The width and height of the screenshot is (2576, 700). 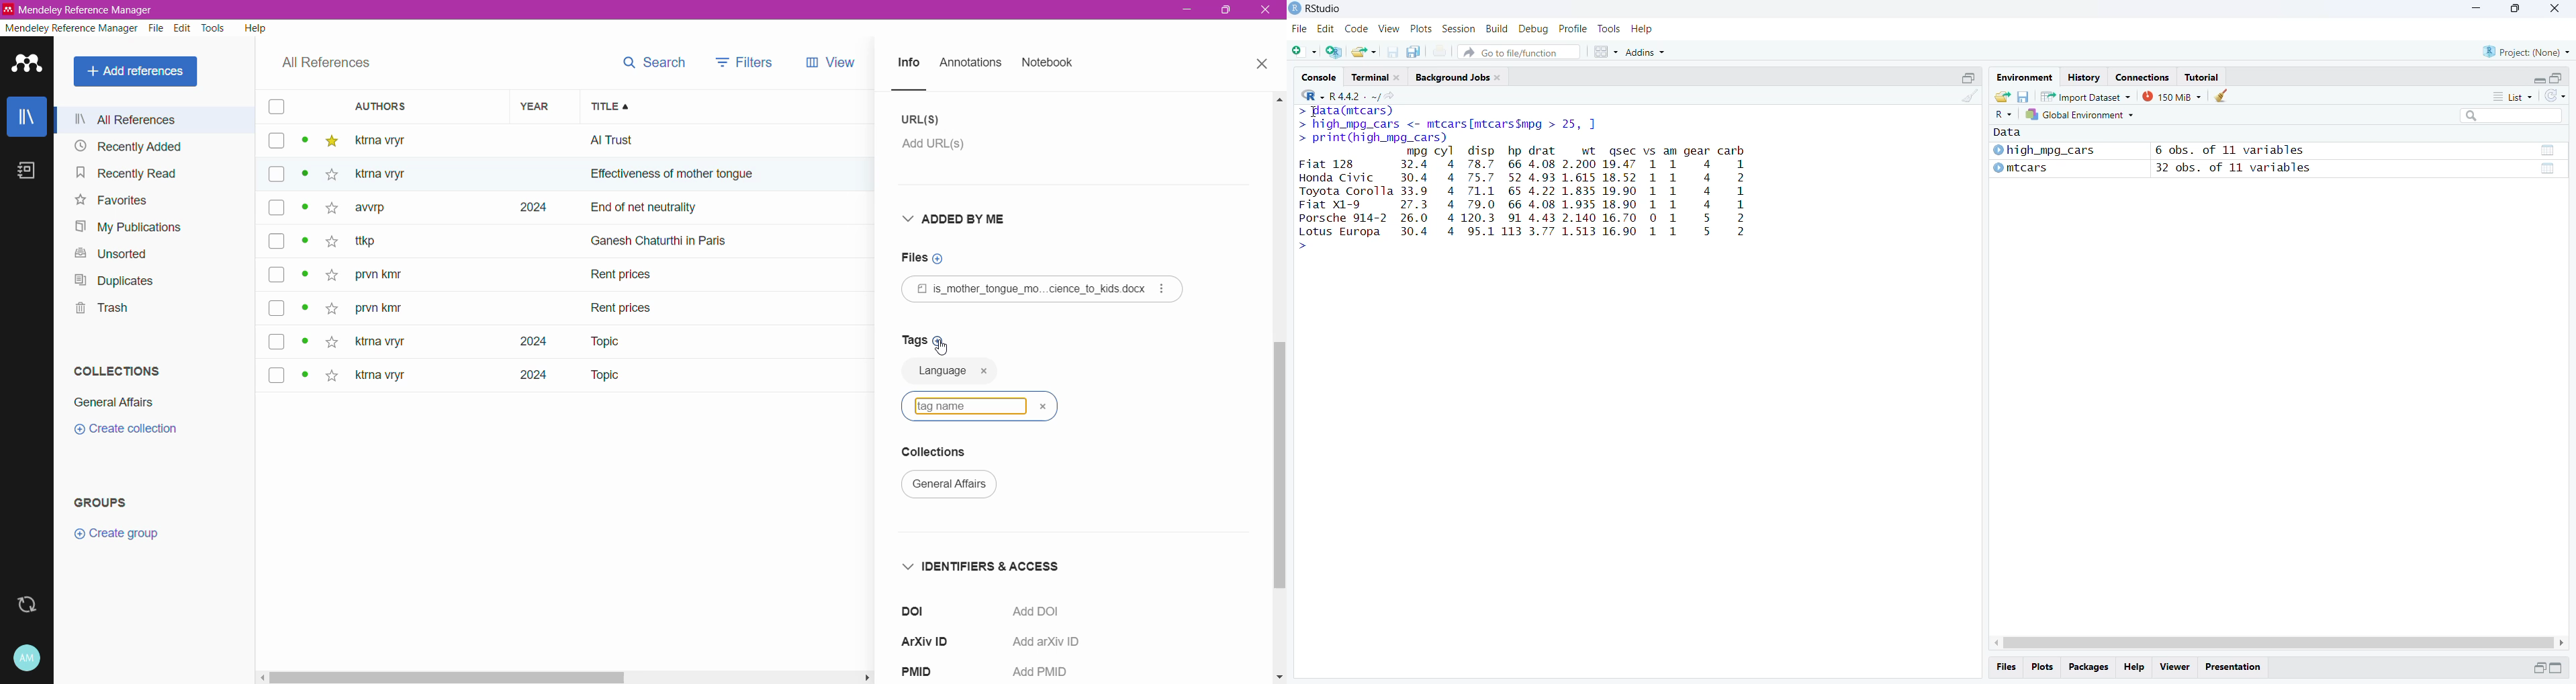 I want to click on awrp, so click(x=381, y=212).